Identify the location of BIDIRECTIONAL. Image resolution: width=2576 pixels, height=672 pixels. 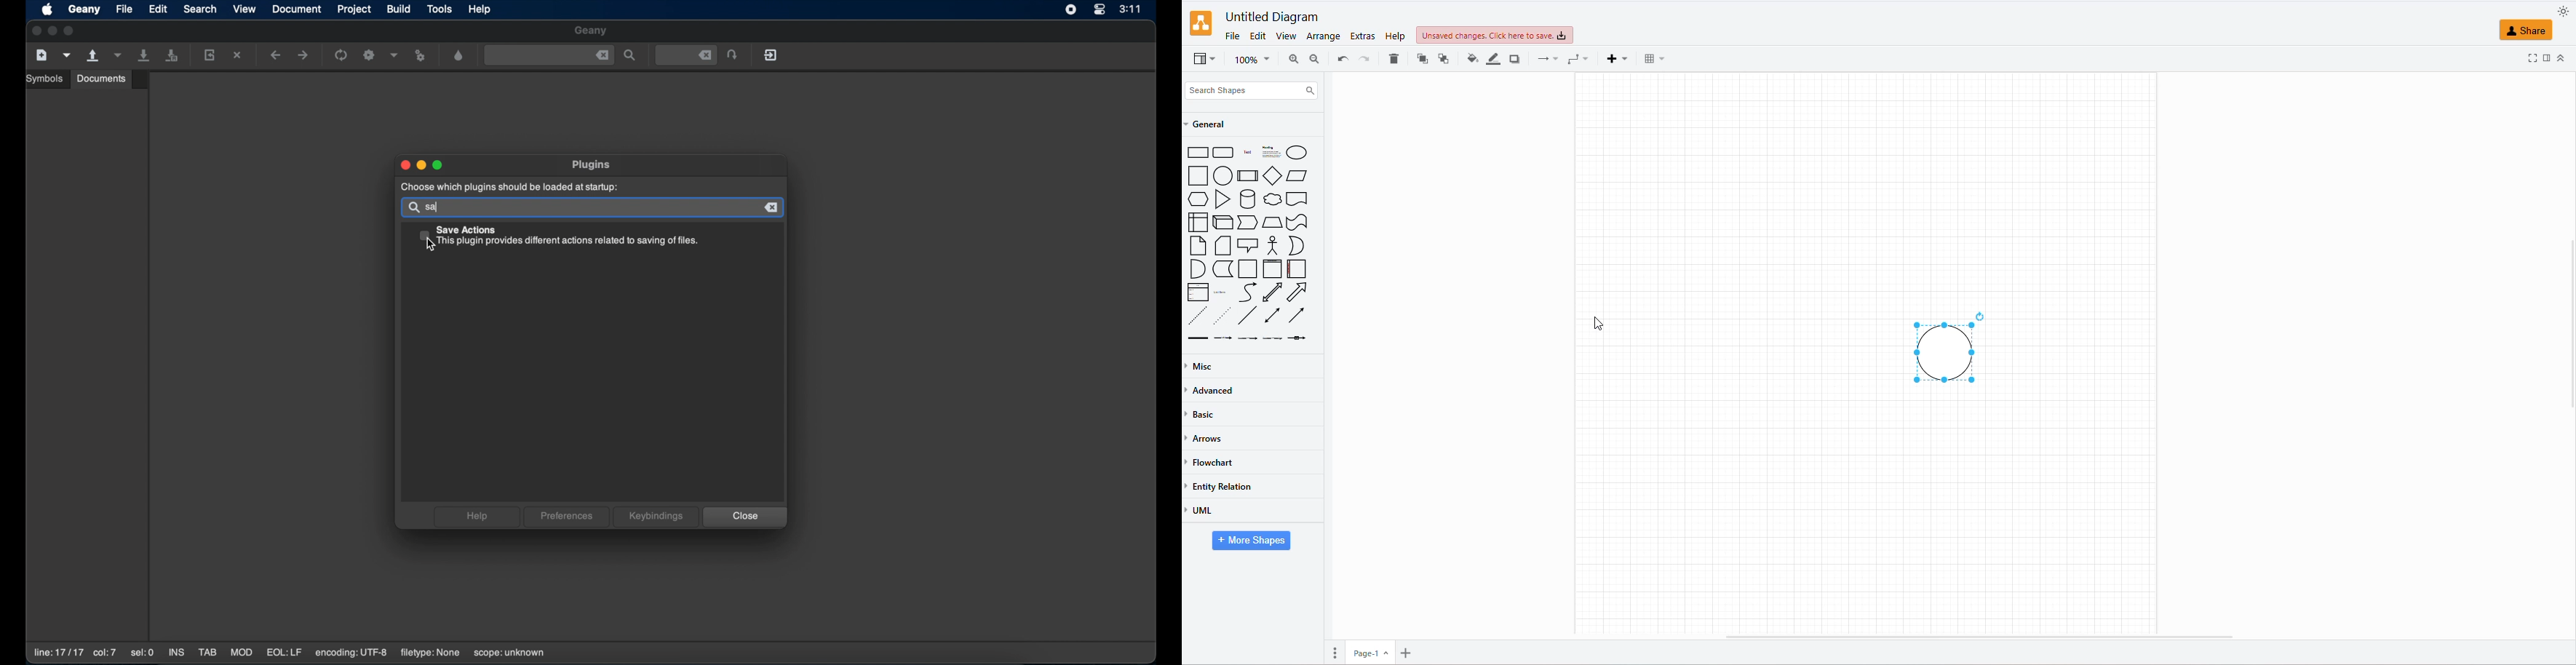
(1271, 293).